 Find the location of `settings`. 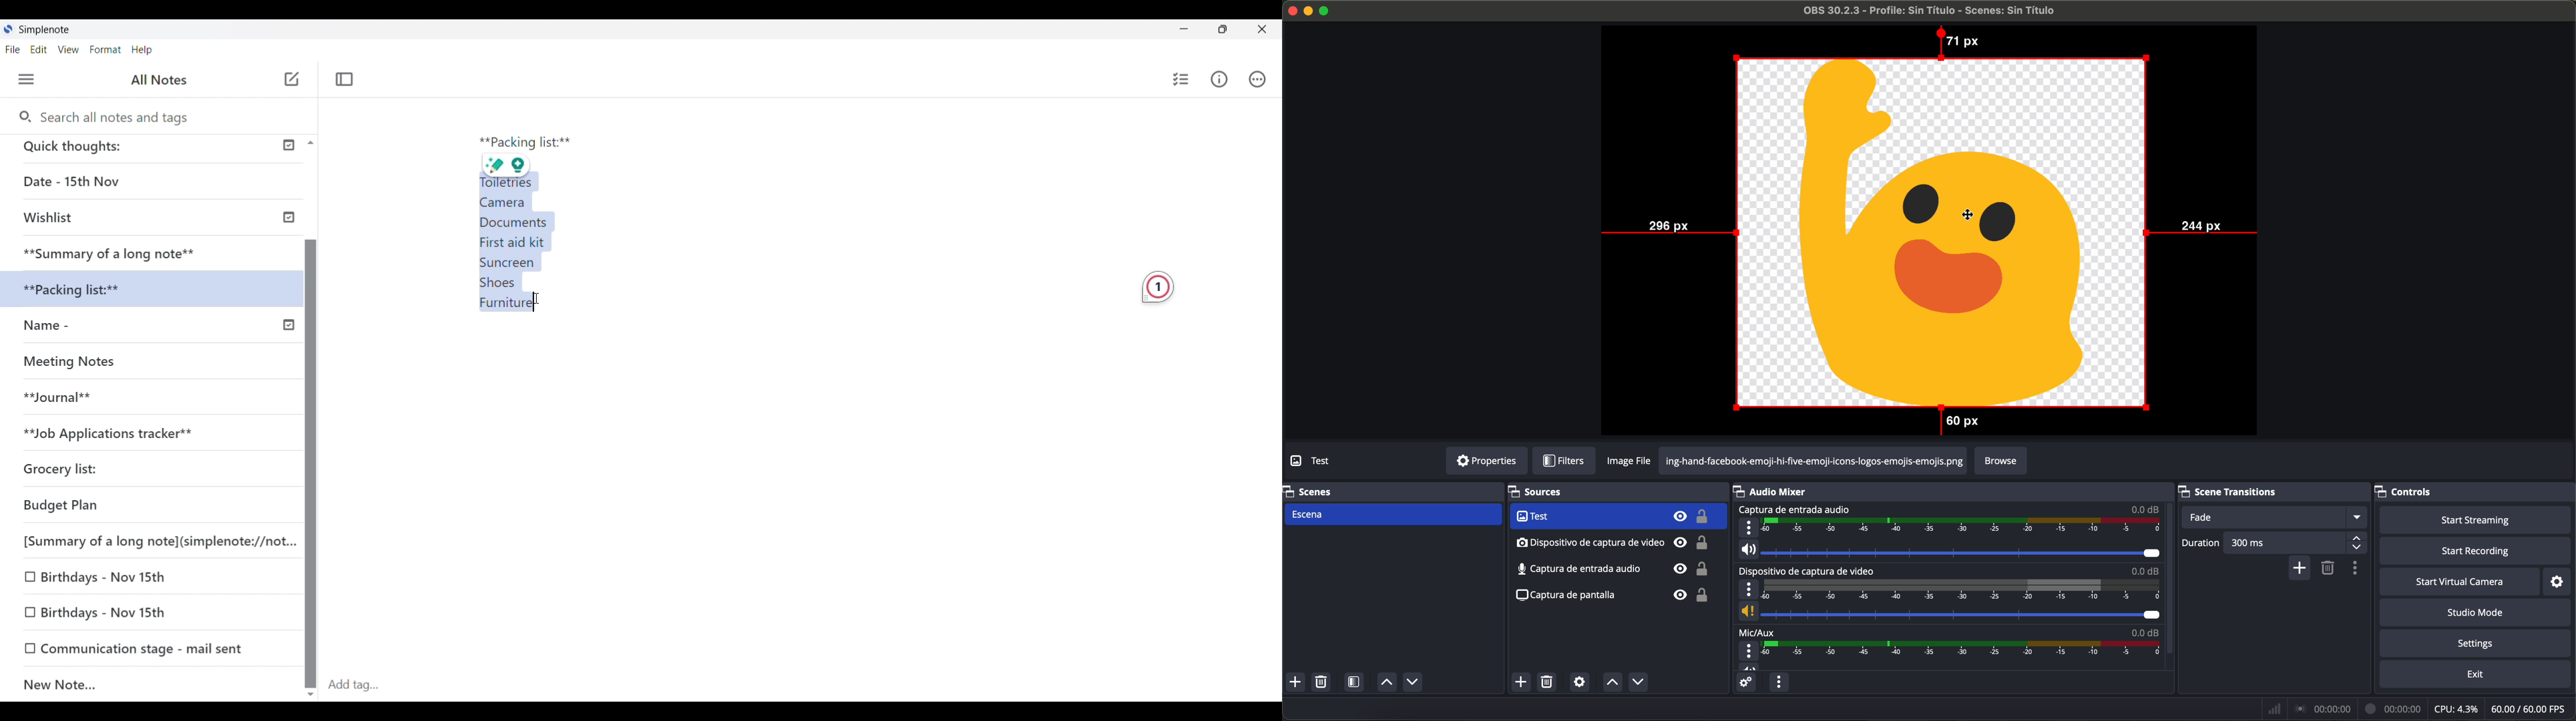

settings is located at coordinates (2478, 644).